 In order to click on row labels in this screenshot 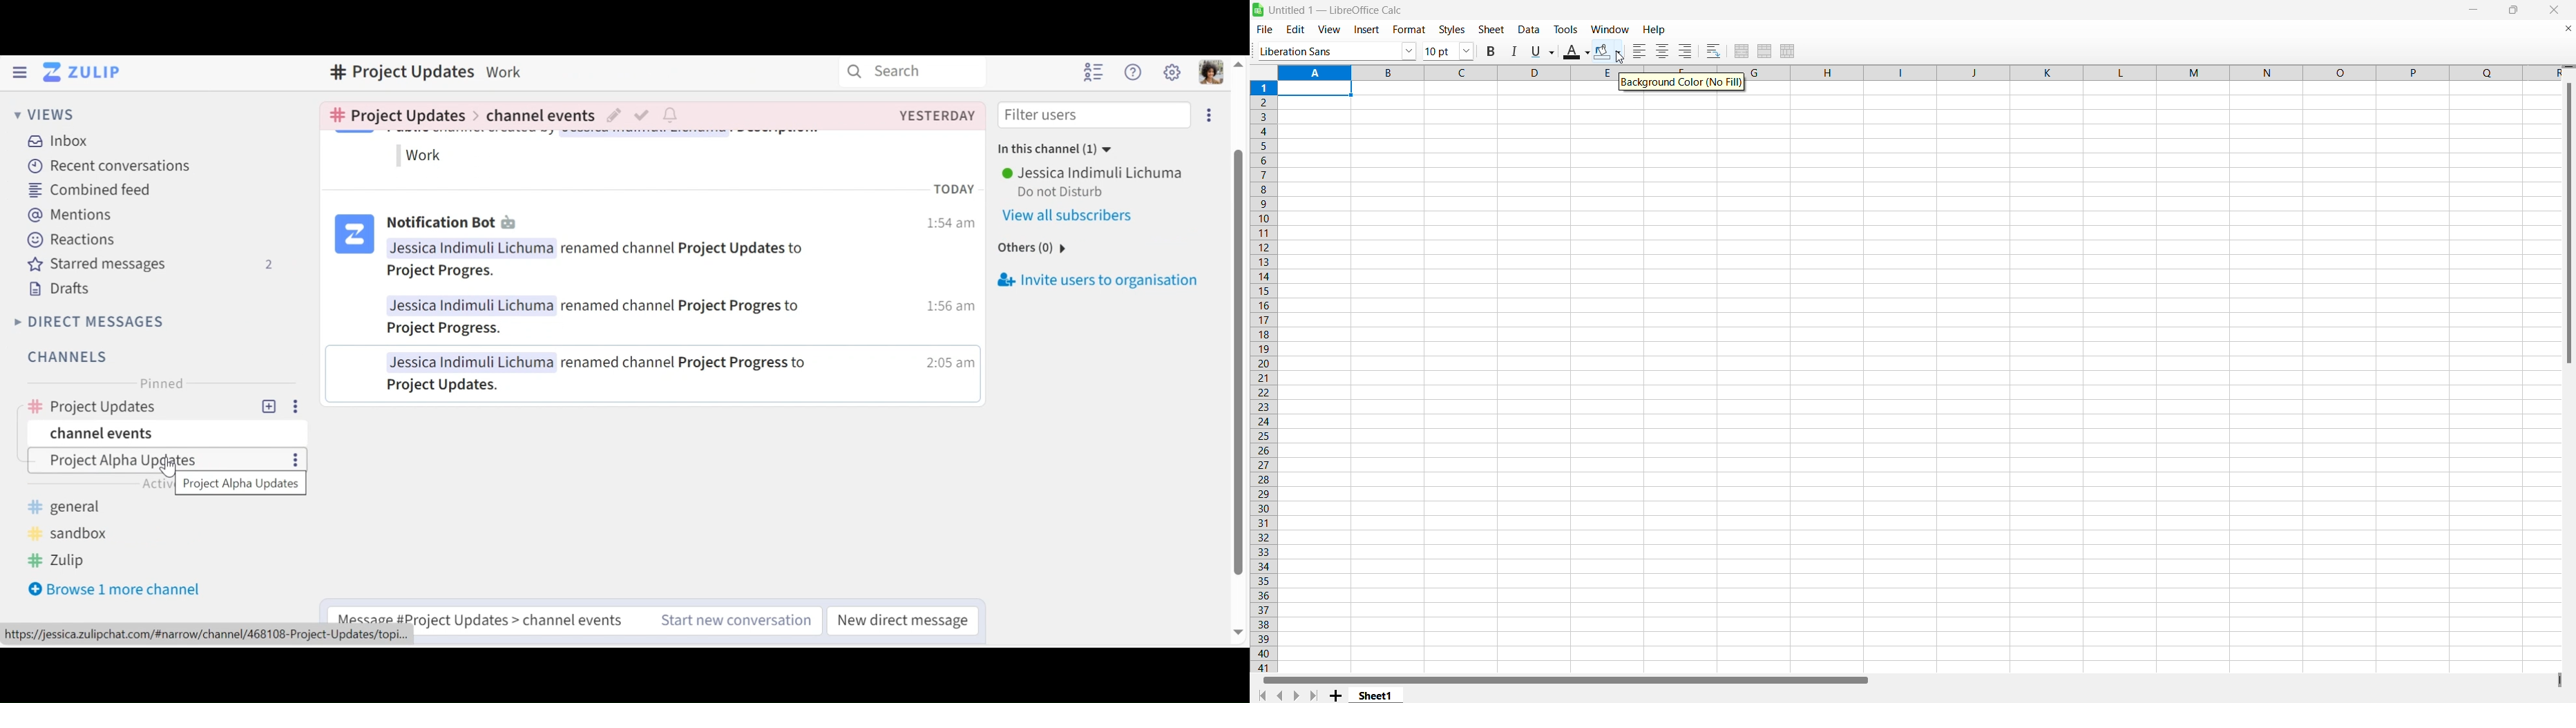, I will do `click(1262, 374)`.